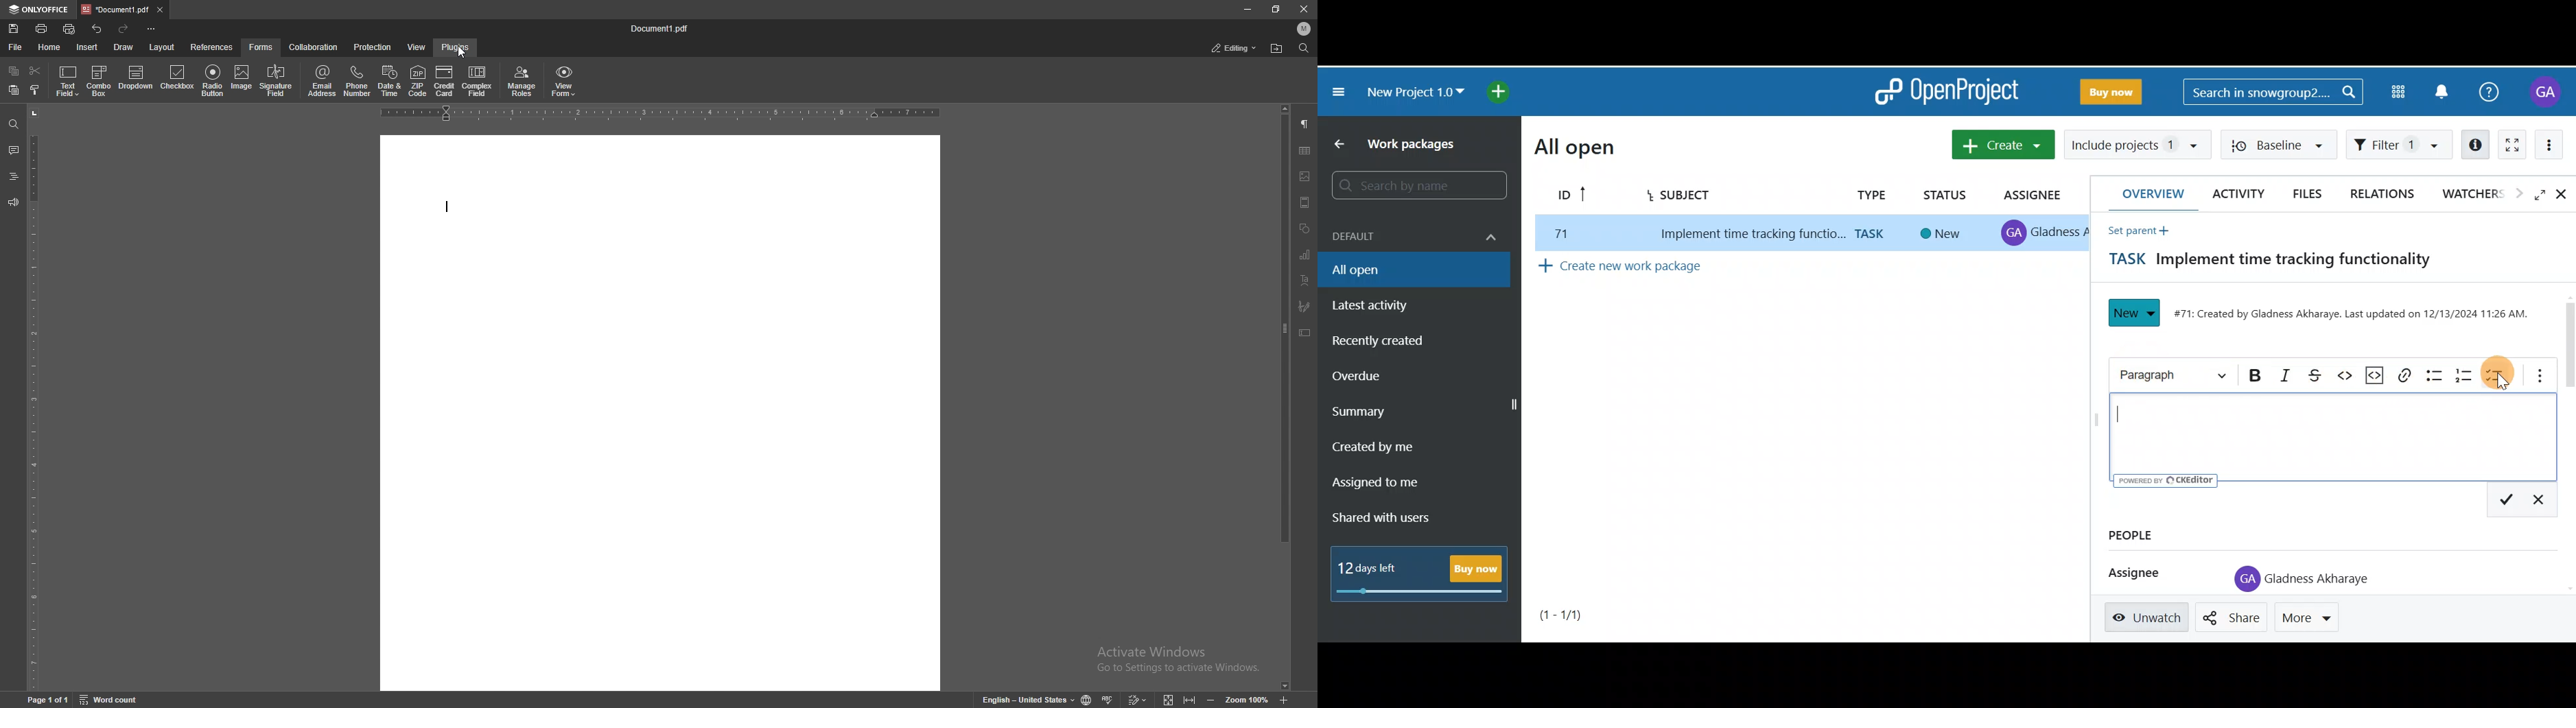  Describe the element at coordinates (478, 82) in the screenshot. I see `complex field` at that location.